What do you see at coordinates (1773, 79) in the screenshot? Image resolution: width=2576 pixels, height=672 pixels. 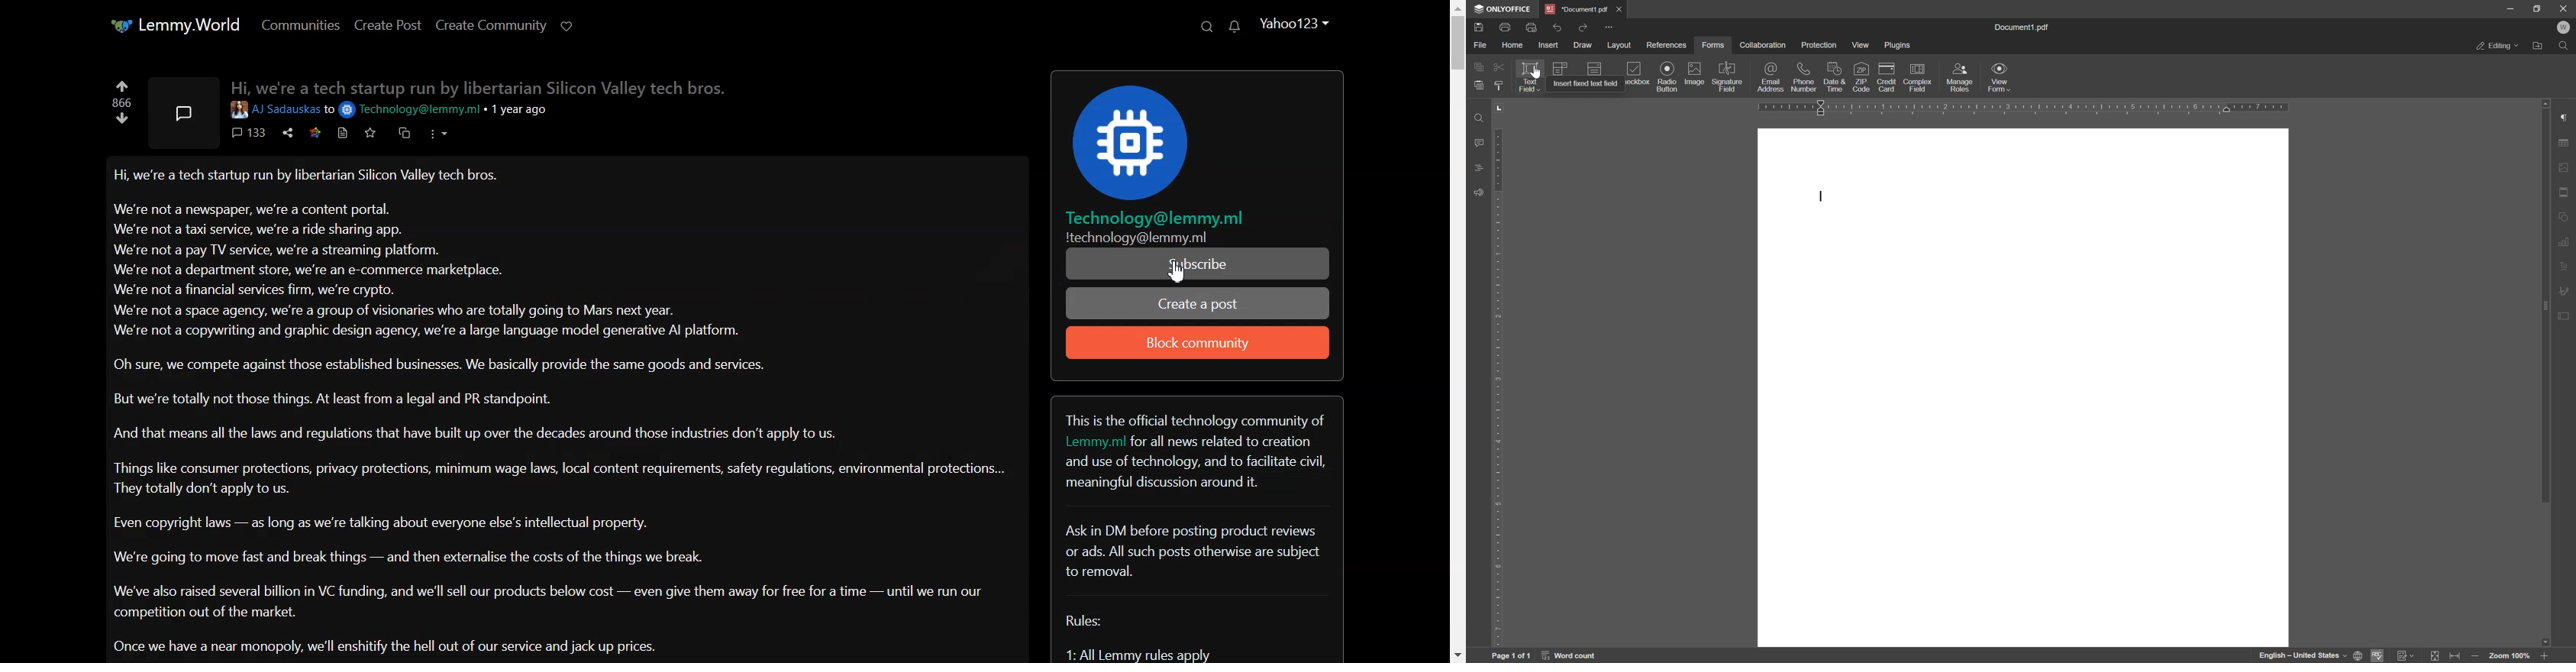 I see `email address` at bounding box center [1773, 79].